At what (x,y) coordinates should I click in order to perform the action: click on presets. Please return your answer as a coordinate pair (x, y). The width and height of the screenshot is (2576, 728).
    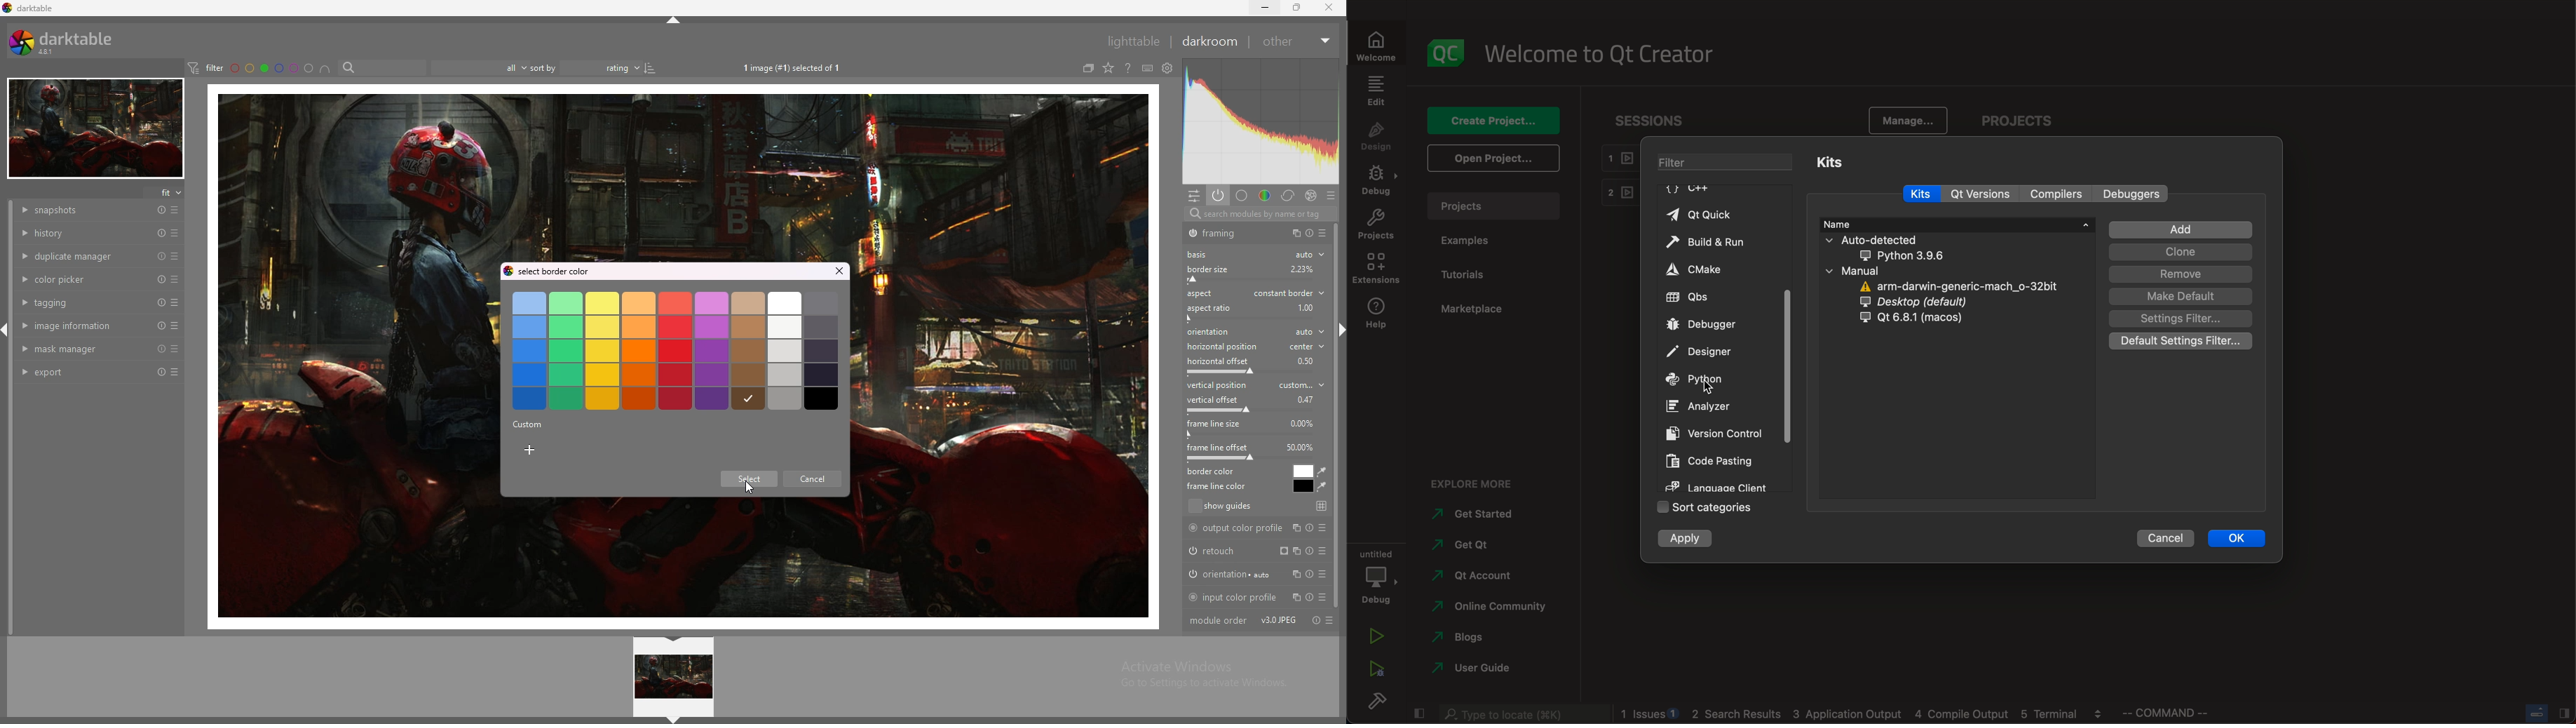
    Looking at the image, I should click on (1332, 620).